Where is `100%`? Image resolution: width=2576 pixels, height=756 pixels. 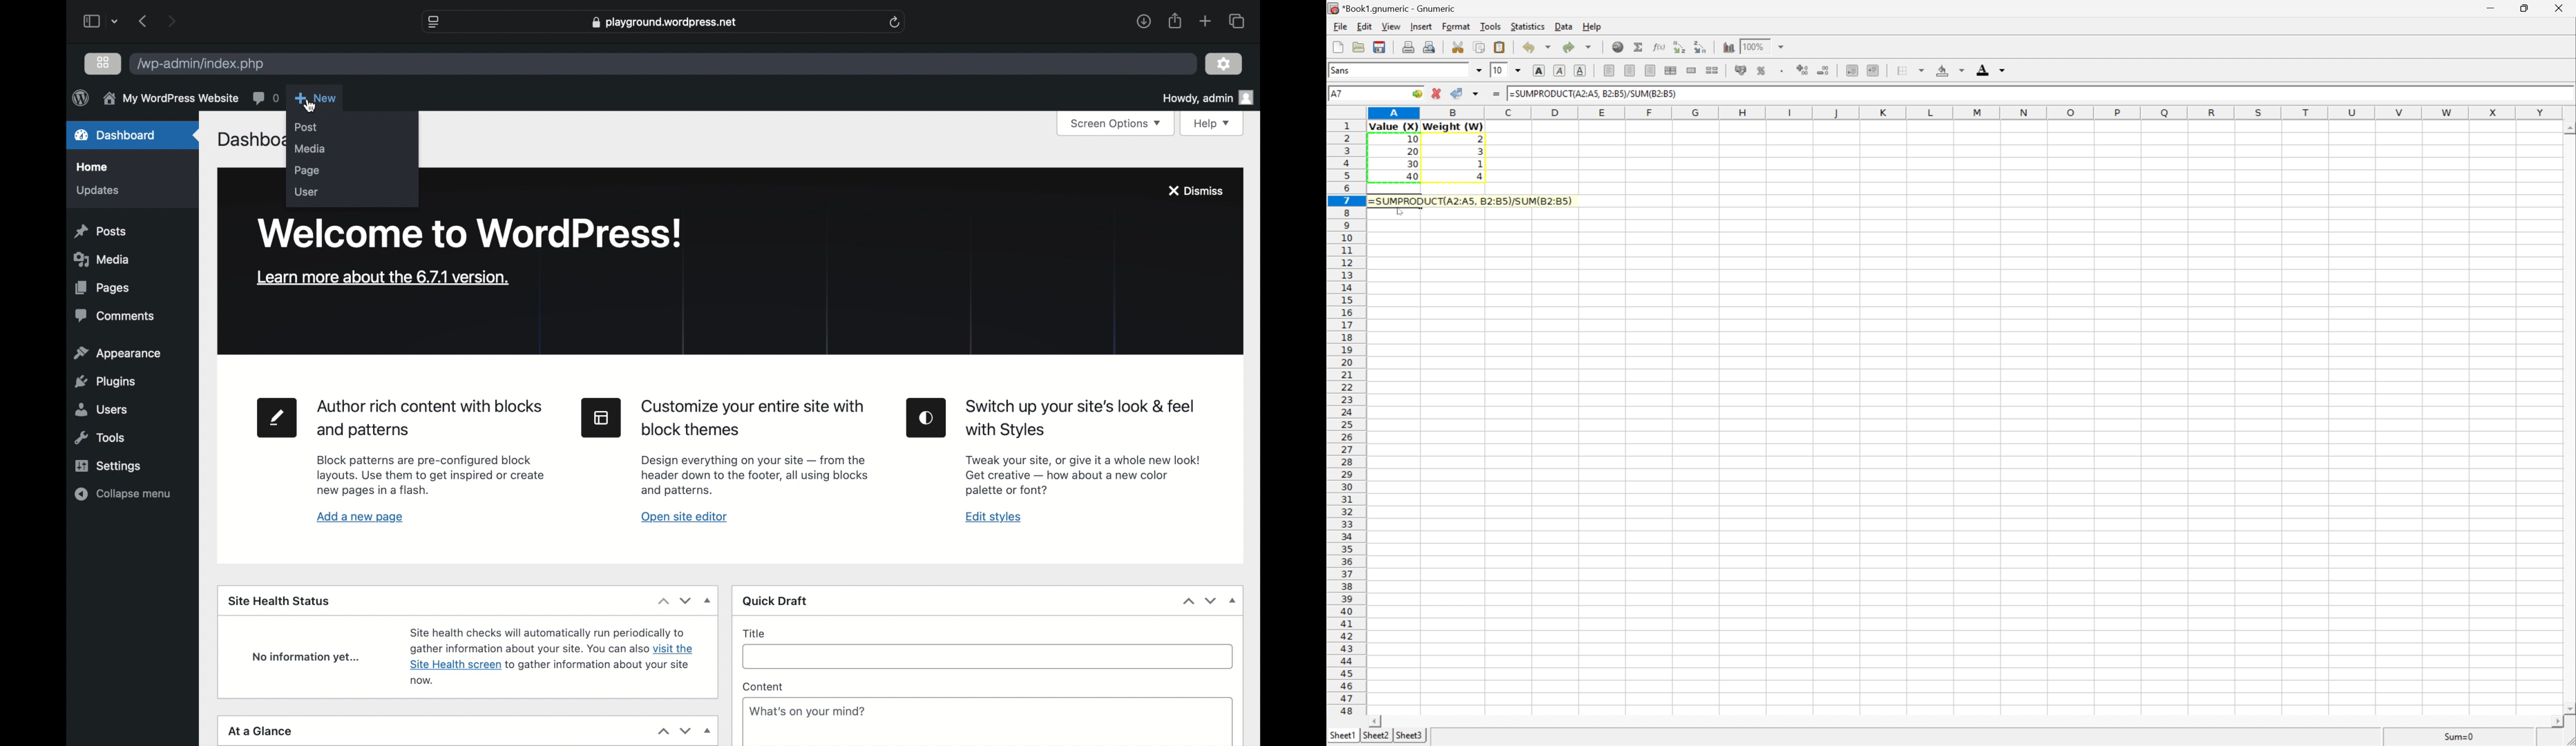
100% is located at coordinates (1754, 46).